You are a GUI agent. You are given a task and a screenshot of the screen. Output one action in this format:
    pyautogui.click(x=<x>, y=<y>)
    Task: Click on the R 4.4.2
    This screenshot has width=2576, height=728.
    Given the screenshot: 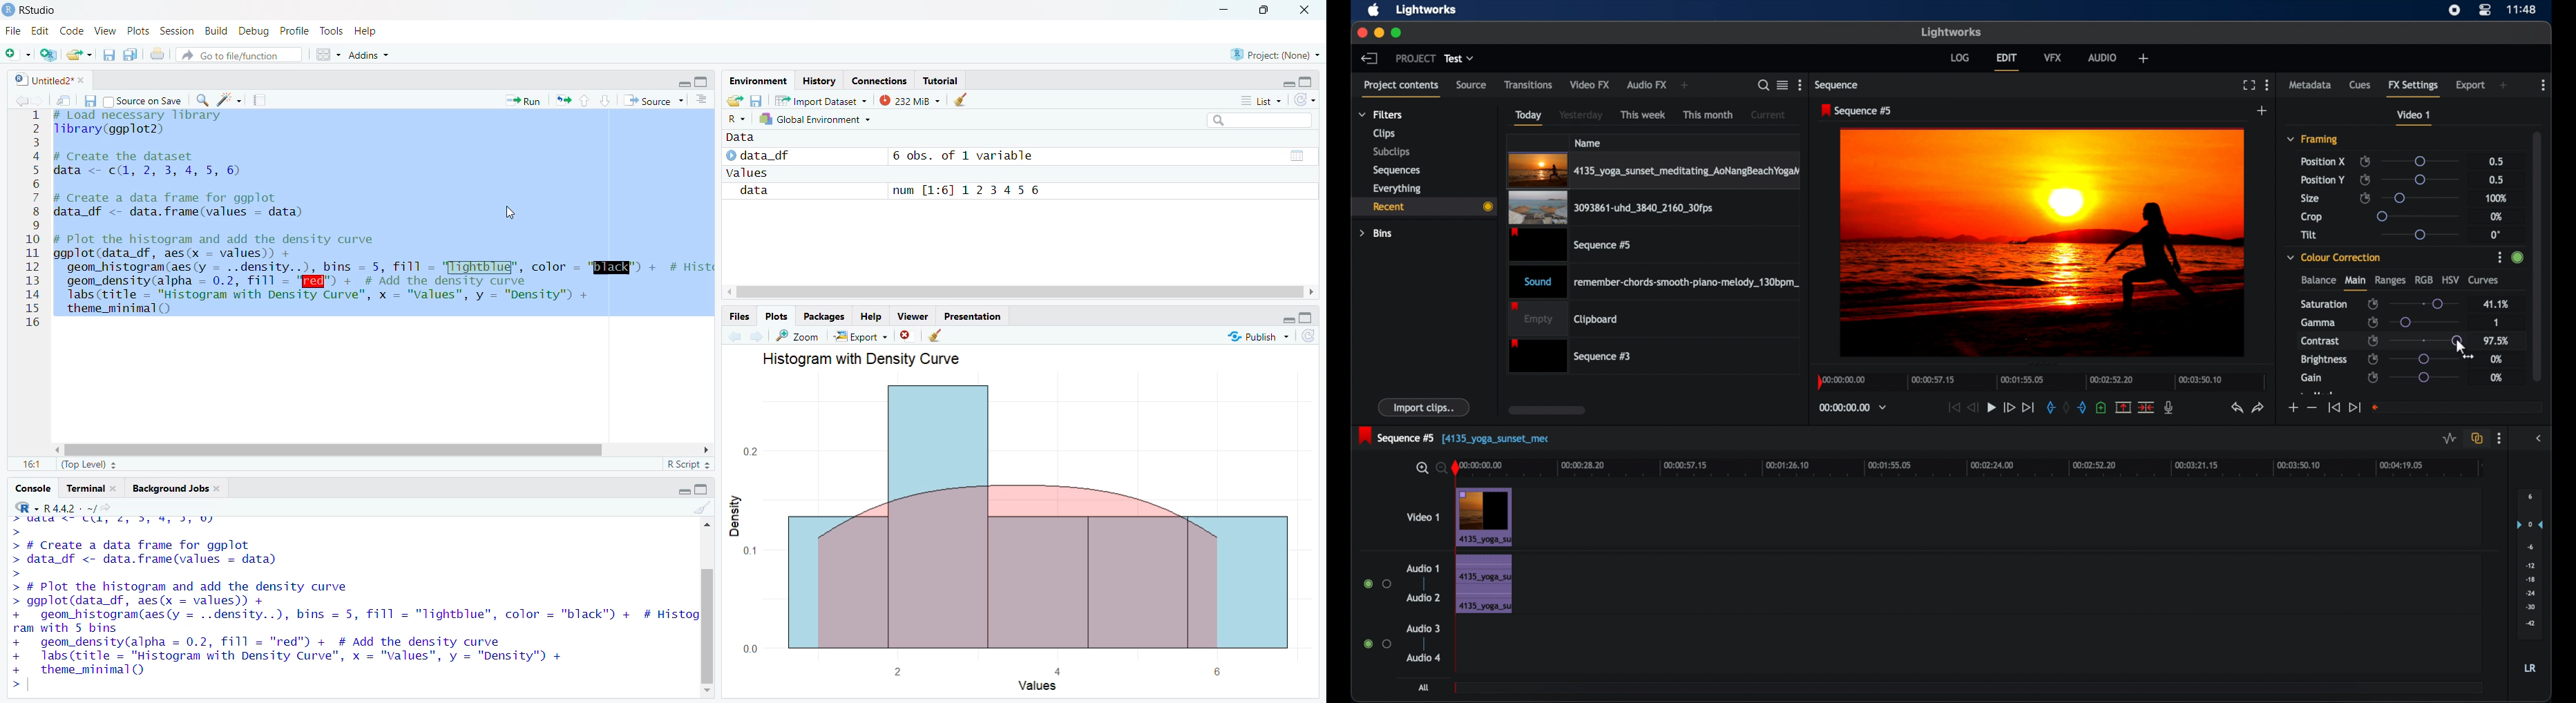 What is the action you would take?
    pyautogui.click(x=44, y=507)
    